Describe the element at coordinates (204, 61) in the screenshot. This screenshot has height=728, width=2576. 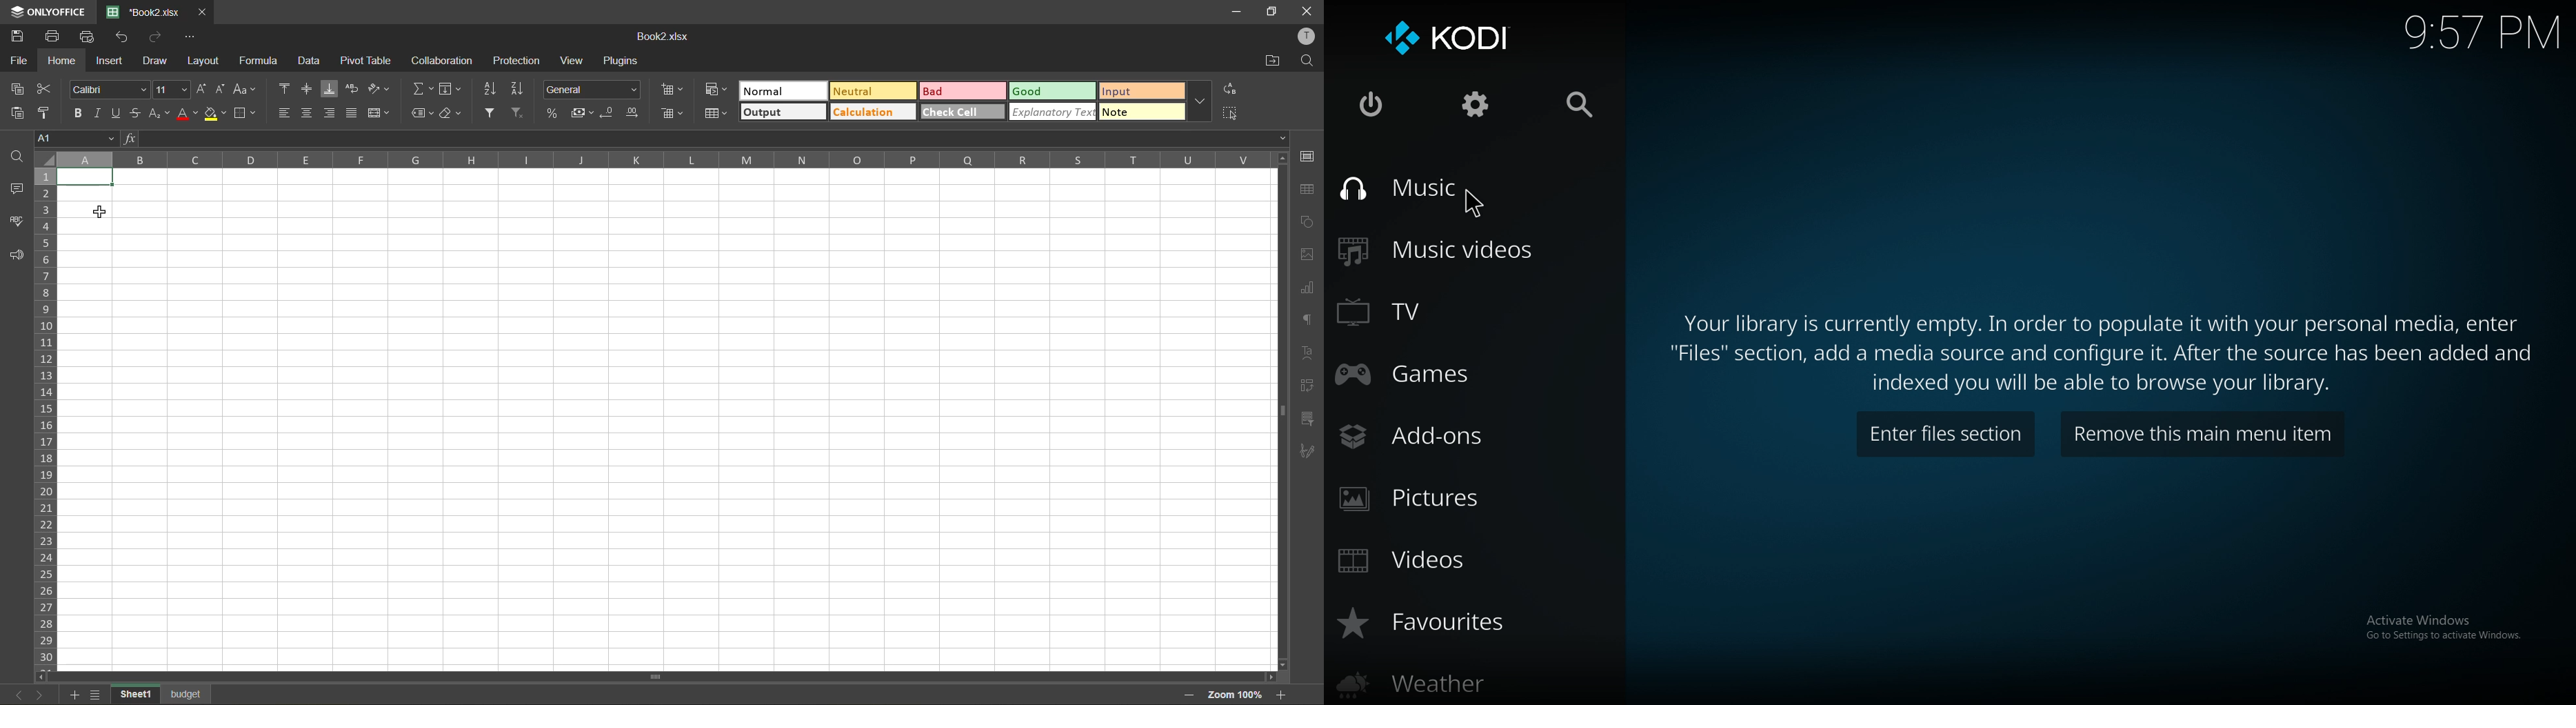
I see `layout` at that location.